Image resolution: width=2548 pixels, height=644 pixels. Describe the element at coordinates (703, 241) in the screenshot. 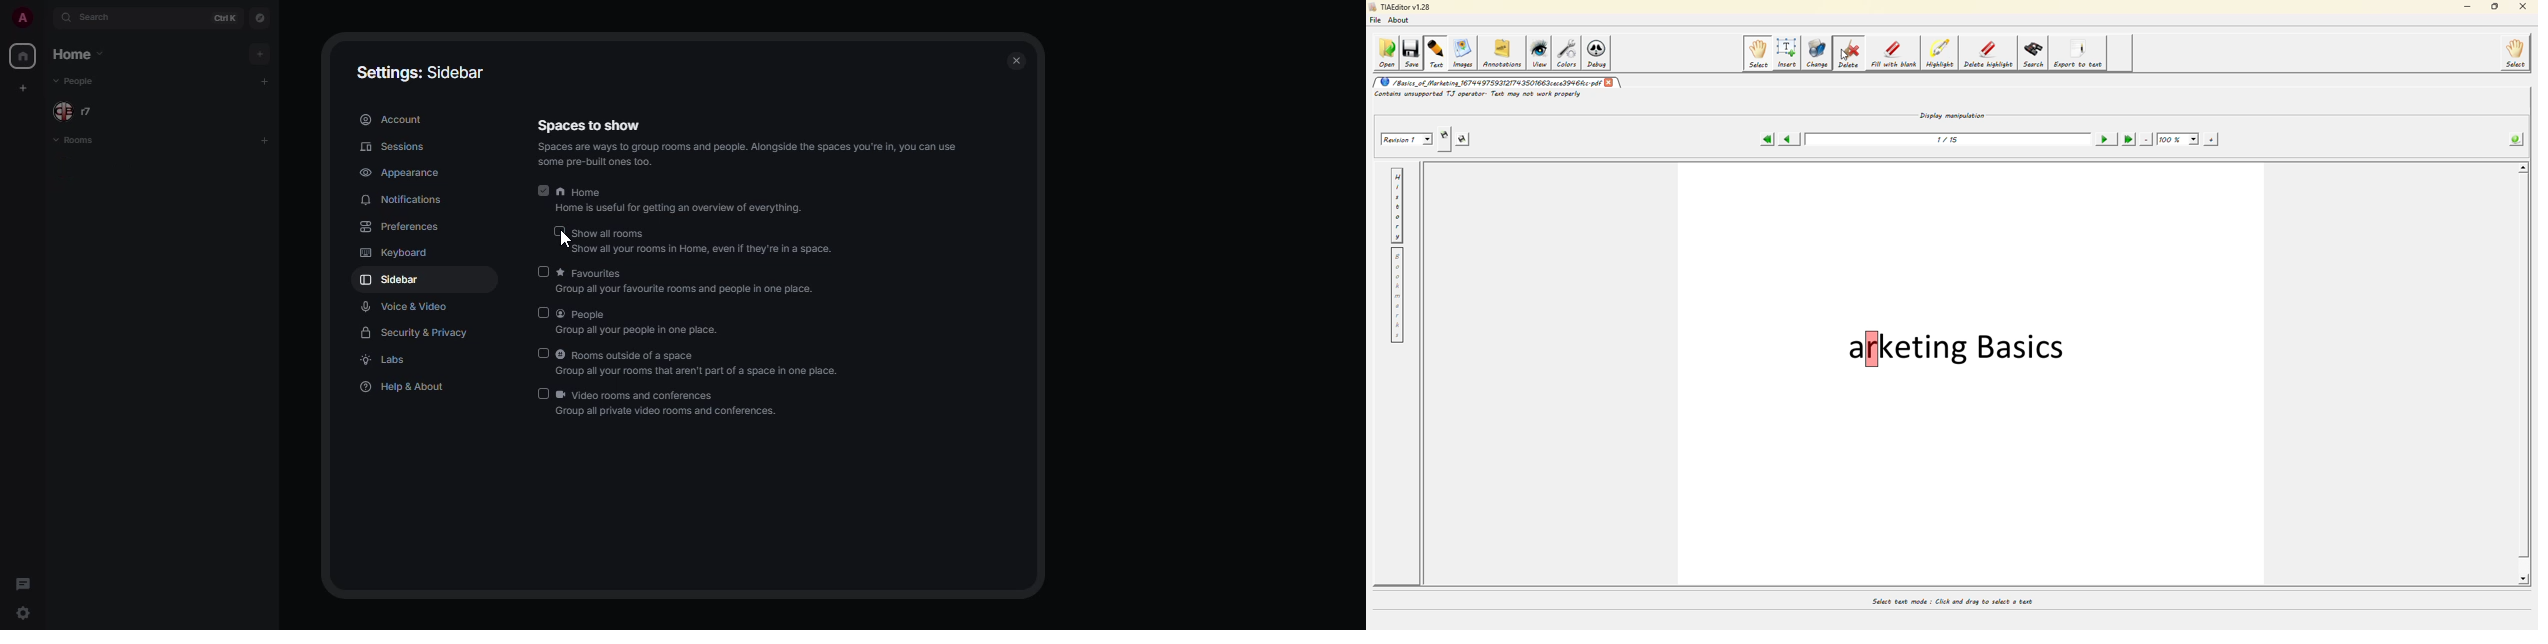

I see `show all rooms` at that location.